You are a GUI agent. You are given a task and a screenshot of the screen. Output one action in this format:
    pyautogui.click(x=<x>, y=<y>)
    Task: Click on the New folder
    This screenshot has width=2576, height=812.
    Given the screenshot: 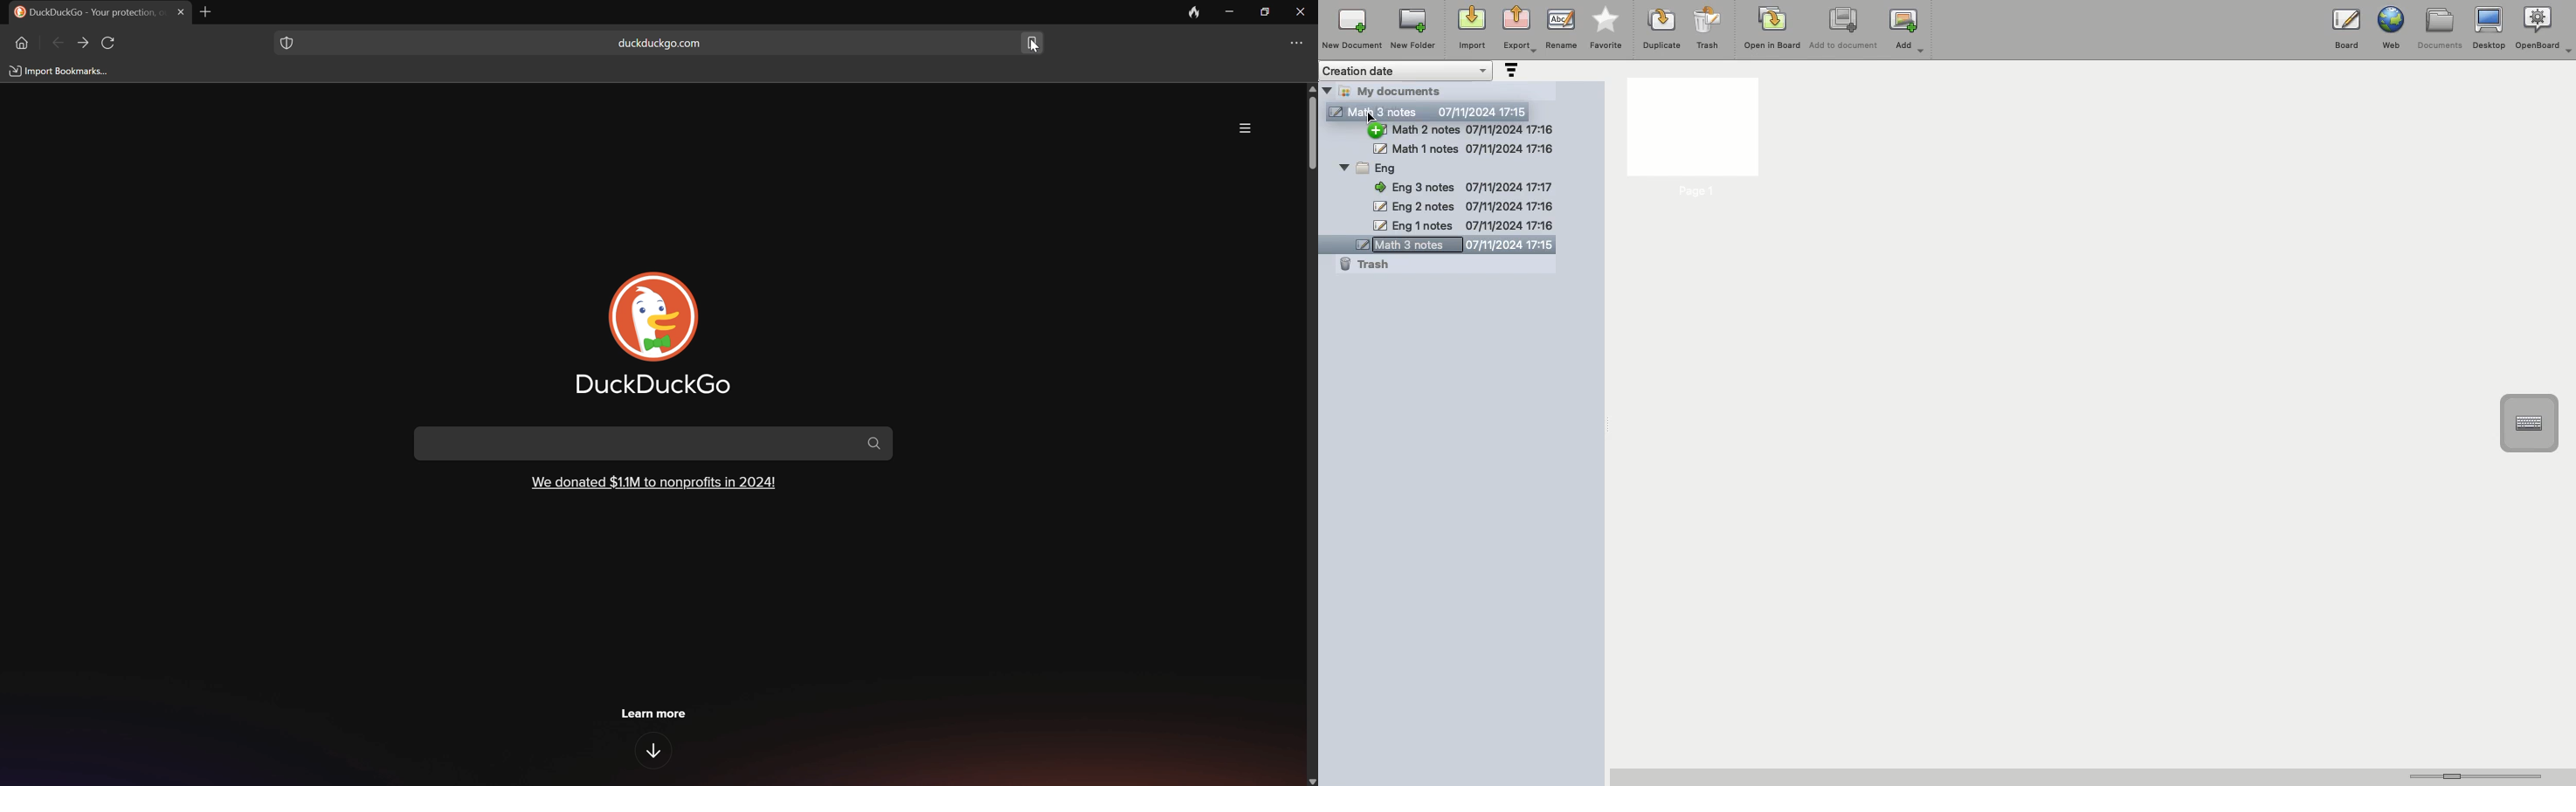 What is the action you would take?
    pyautogui.click(x=1412, y=30)
    